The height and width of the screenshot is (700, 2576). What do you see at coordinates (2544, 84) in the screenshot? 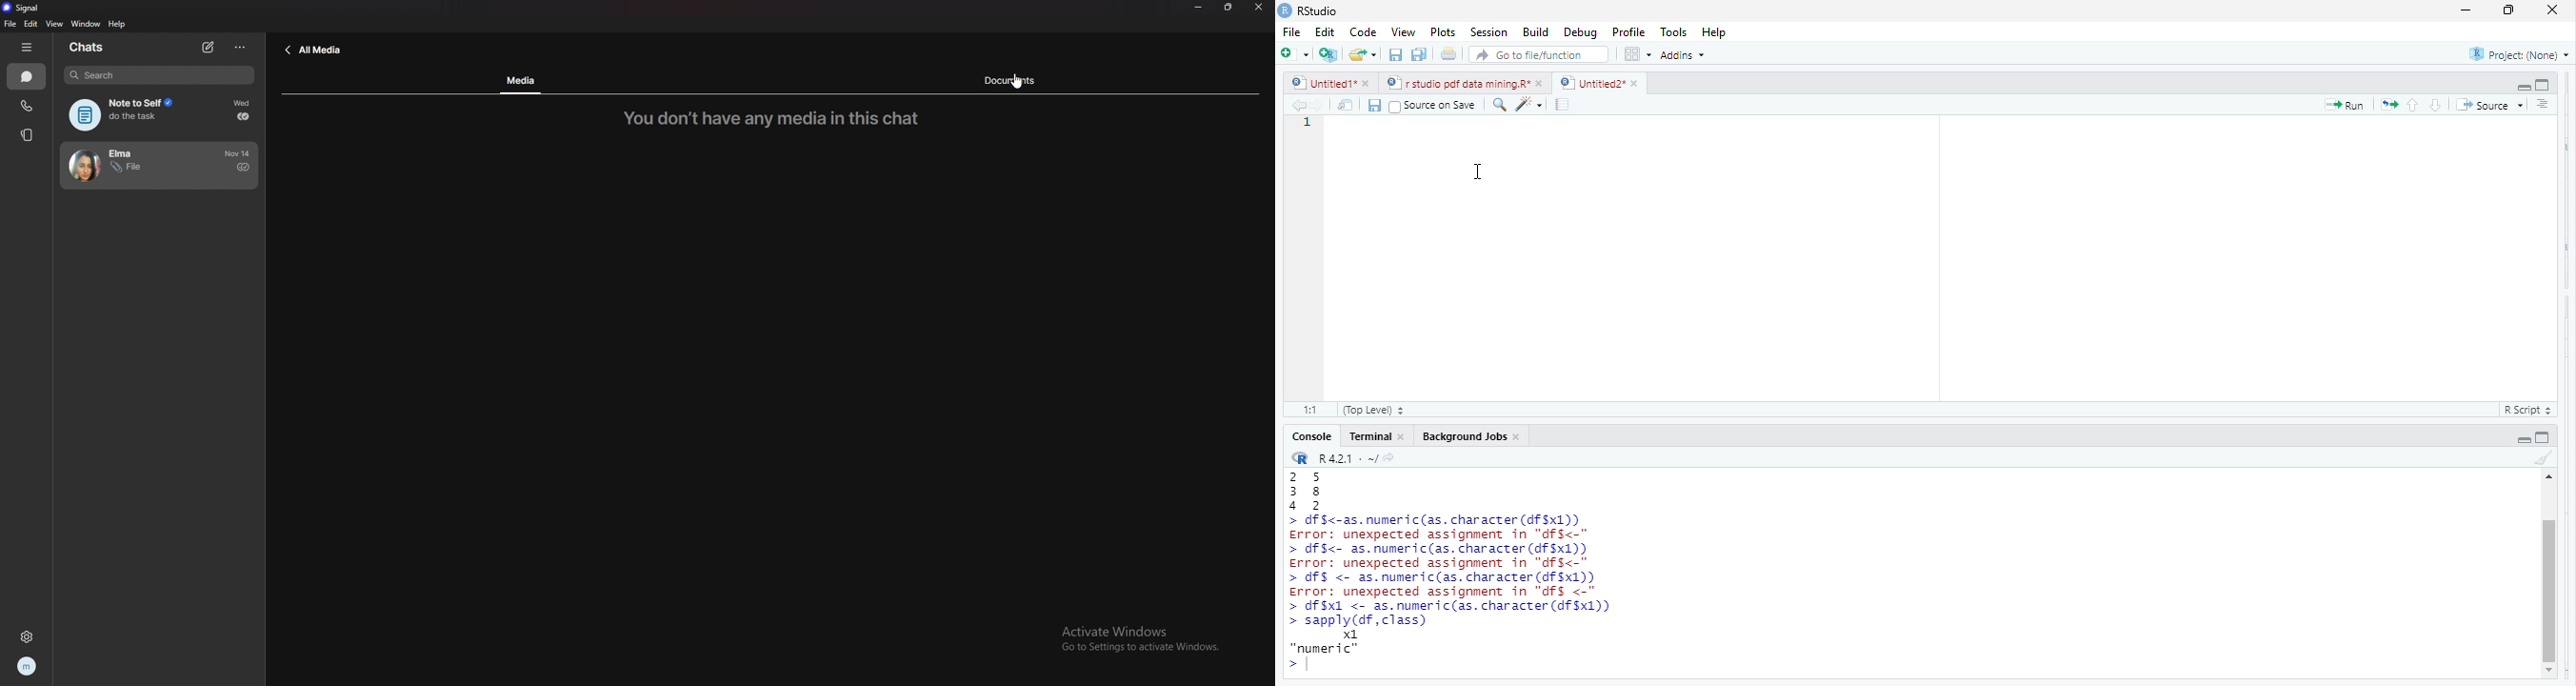
I see `hide console` at bounding box center [2544, 84].